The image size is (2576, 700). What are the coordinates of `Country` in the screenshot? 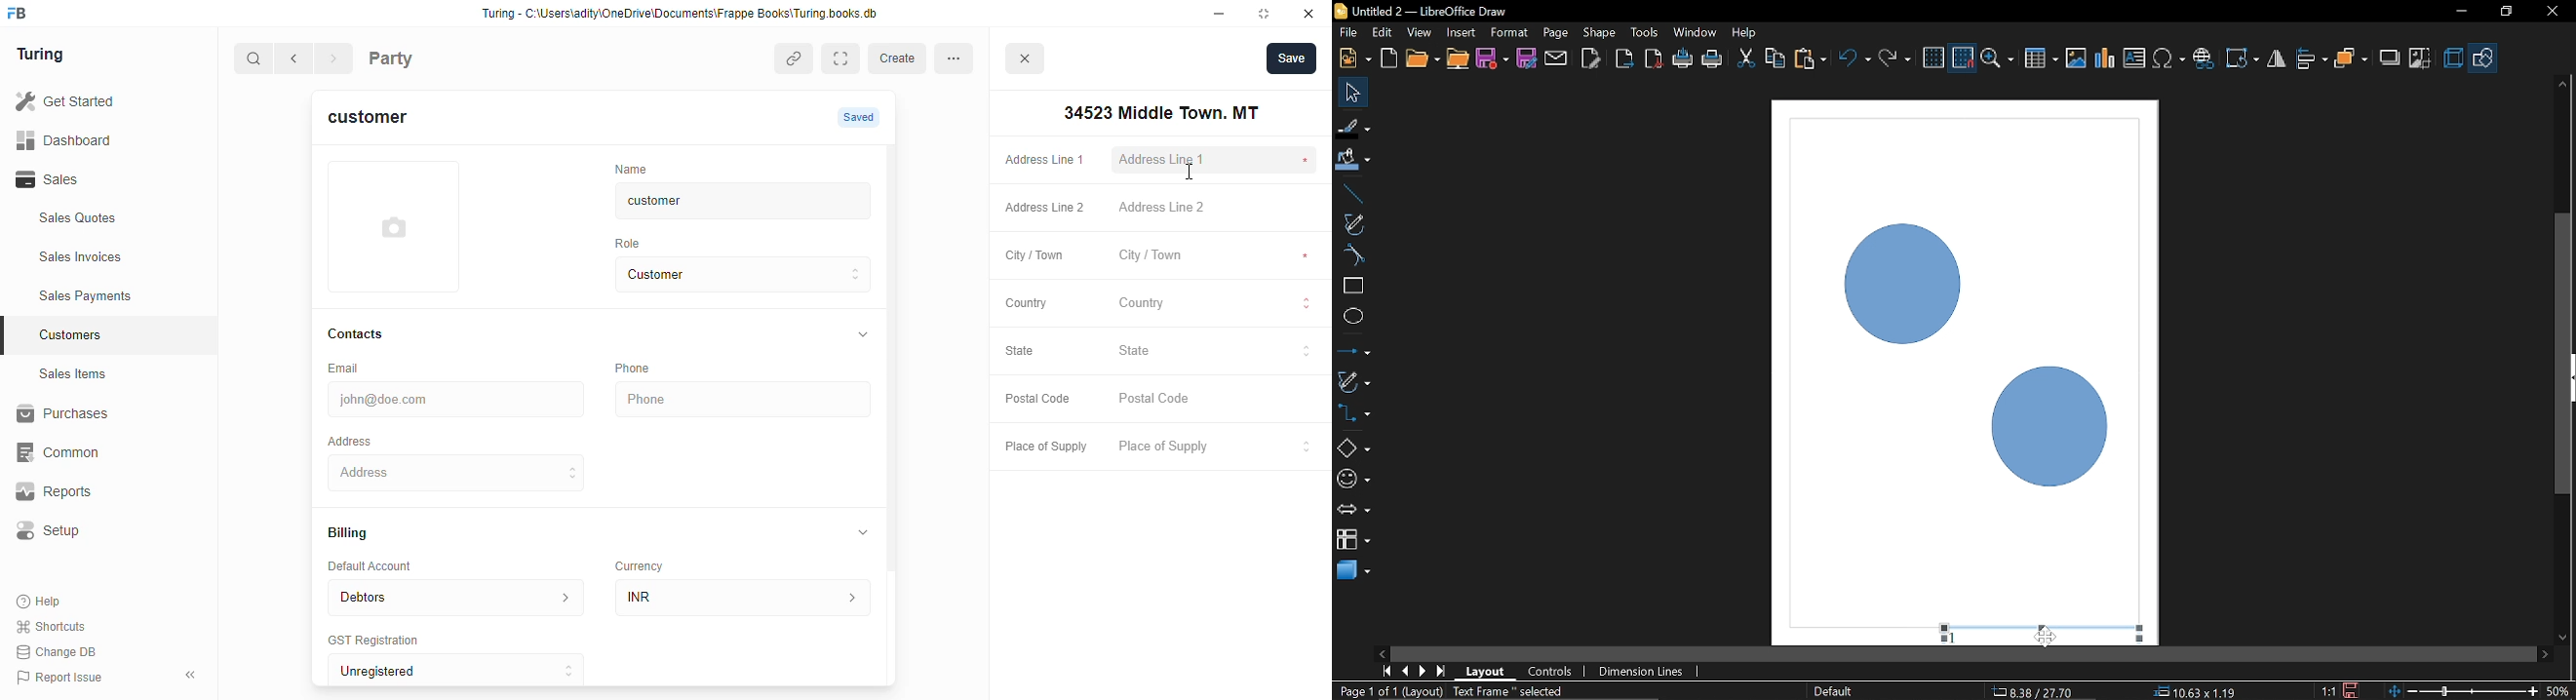 It's located at (1025, 302).